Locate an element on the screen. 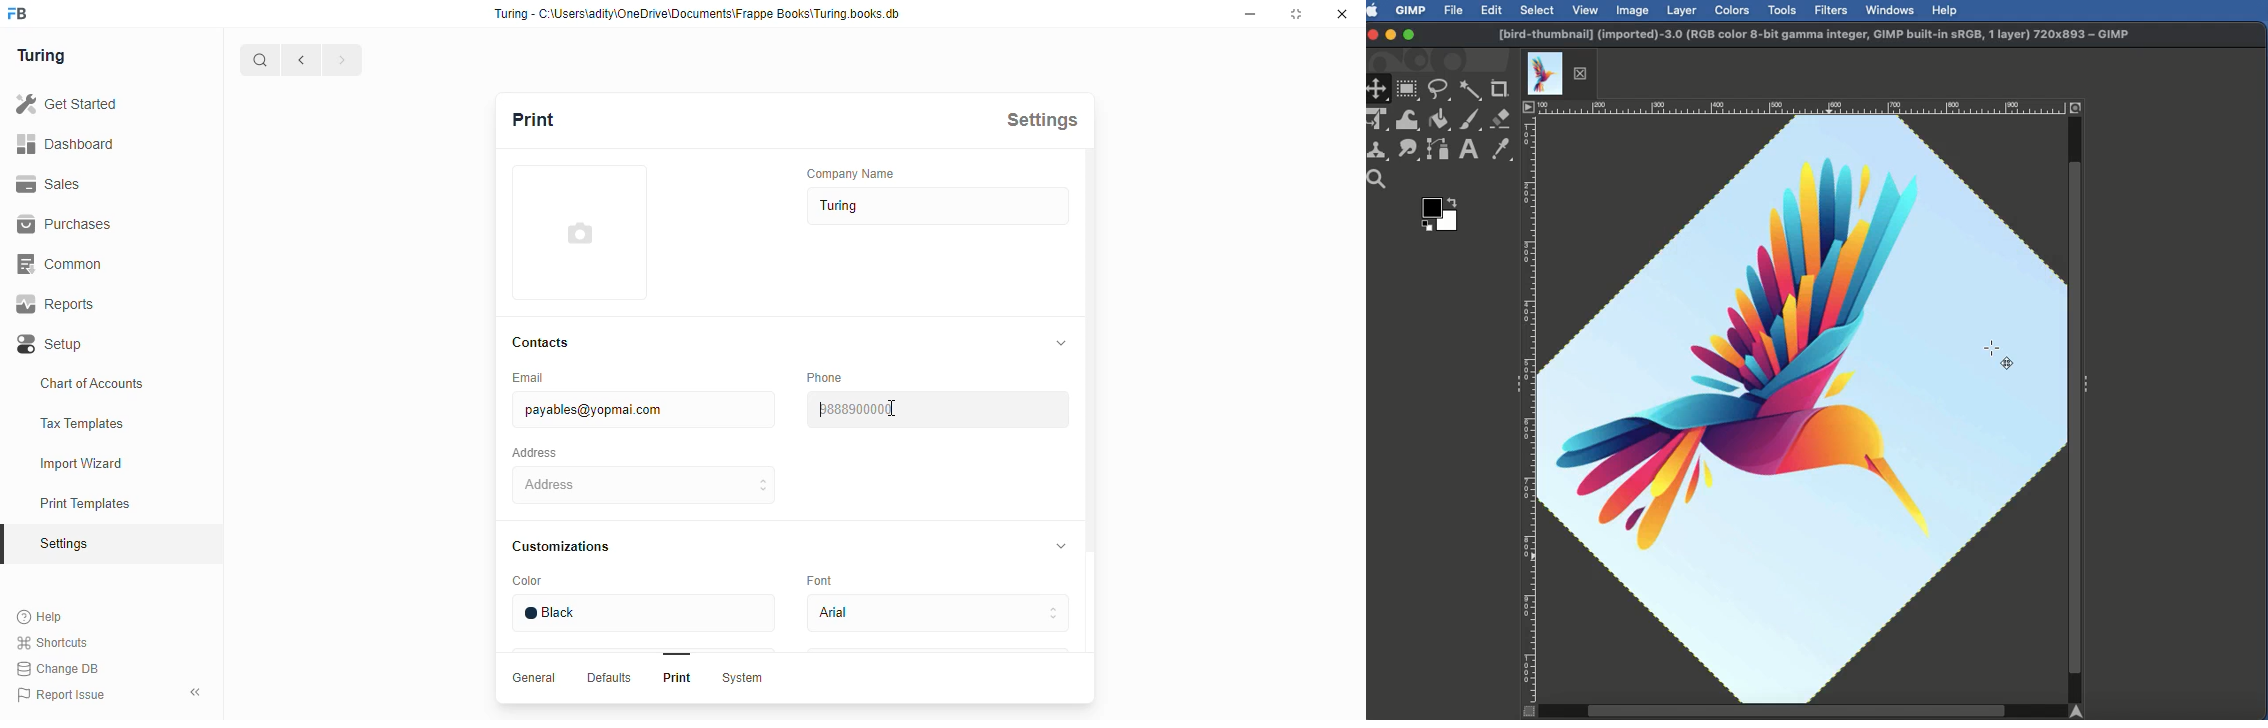  Change DB is located at coordinates (60, 670).